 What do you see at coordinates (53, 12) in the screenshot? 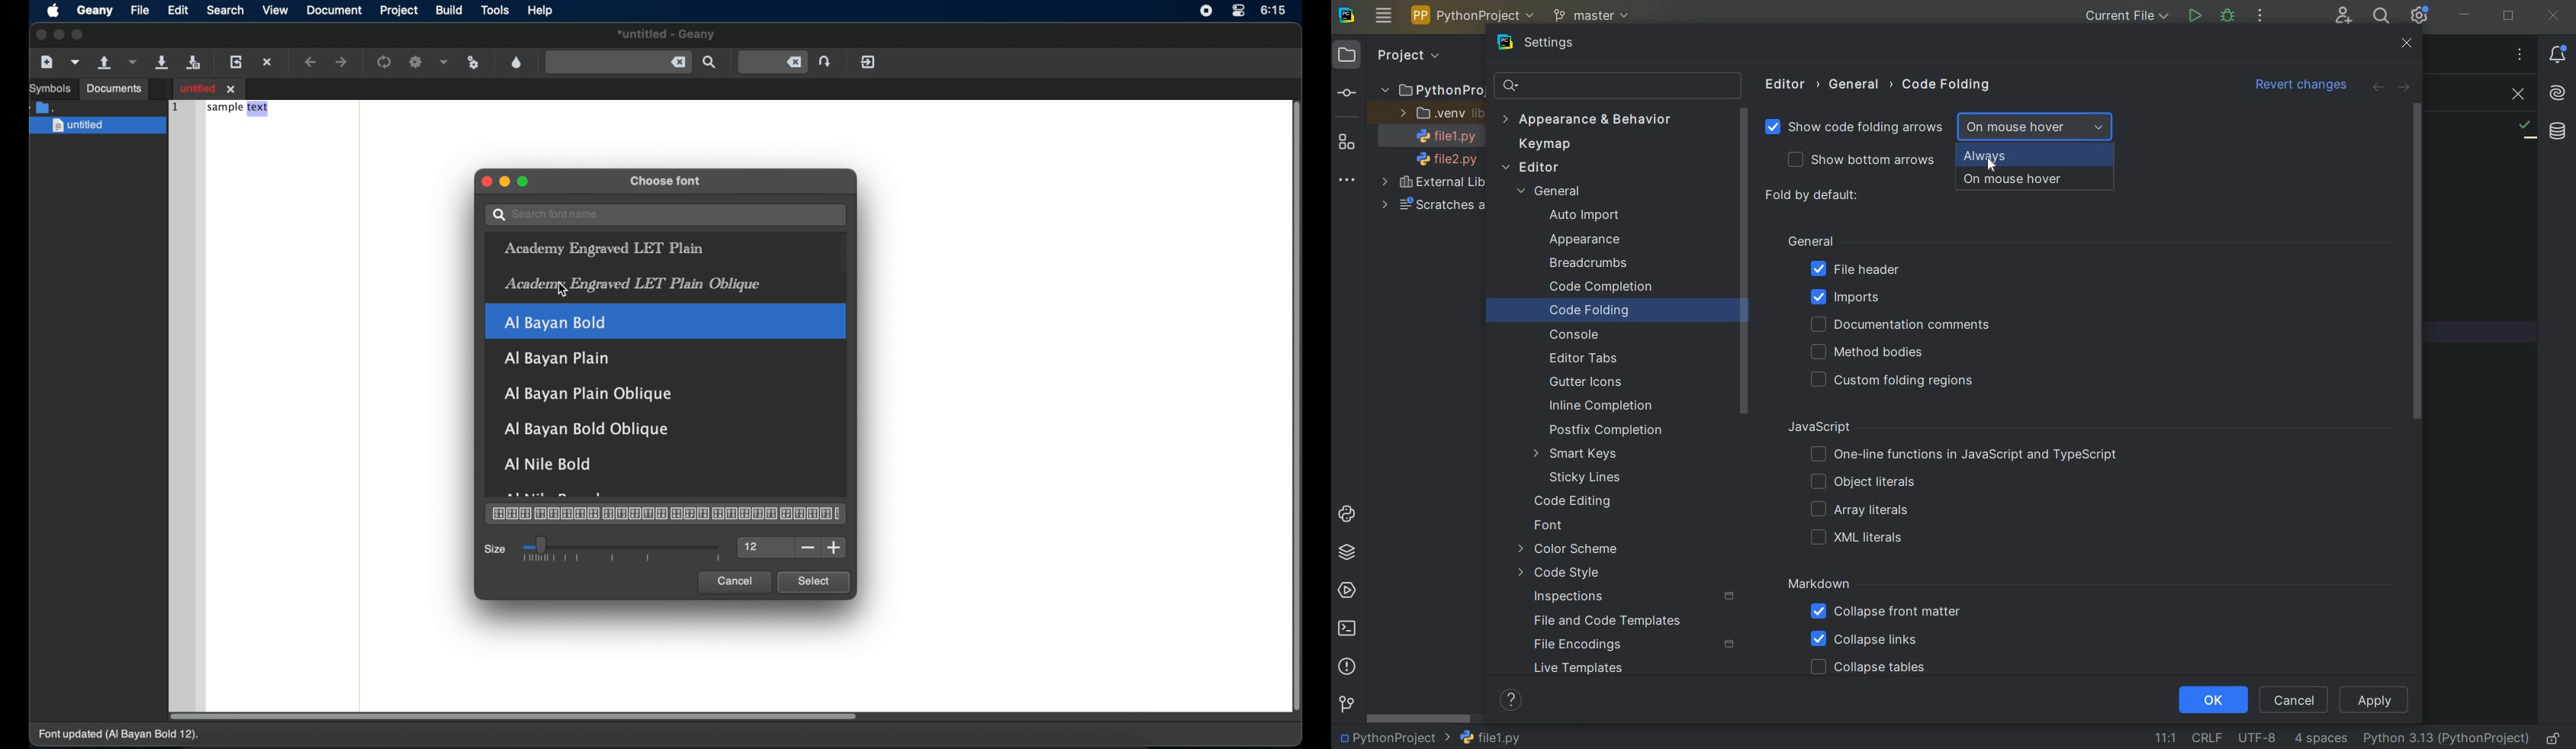
I see `apple icon` at bounding box center [53, 12].